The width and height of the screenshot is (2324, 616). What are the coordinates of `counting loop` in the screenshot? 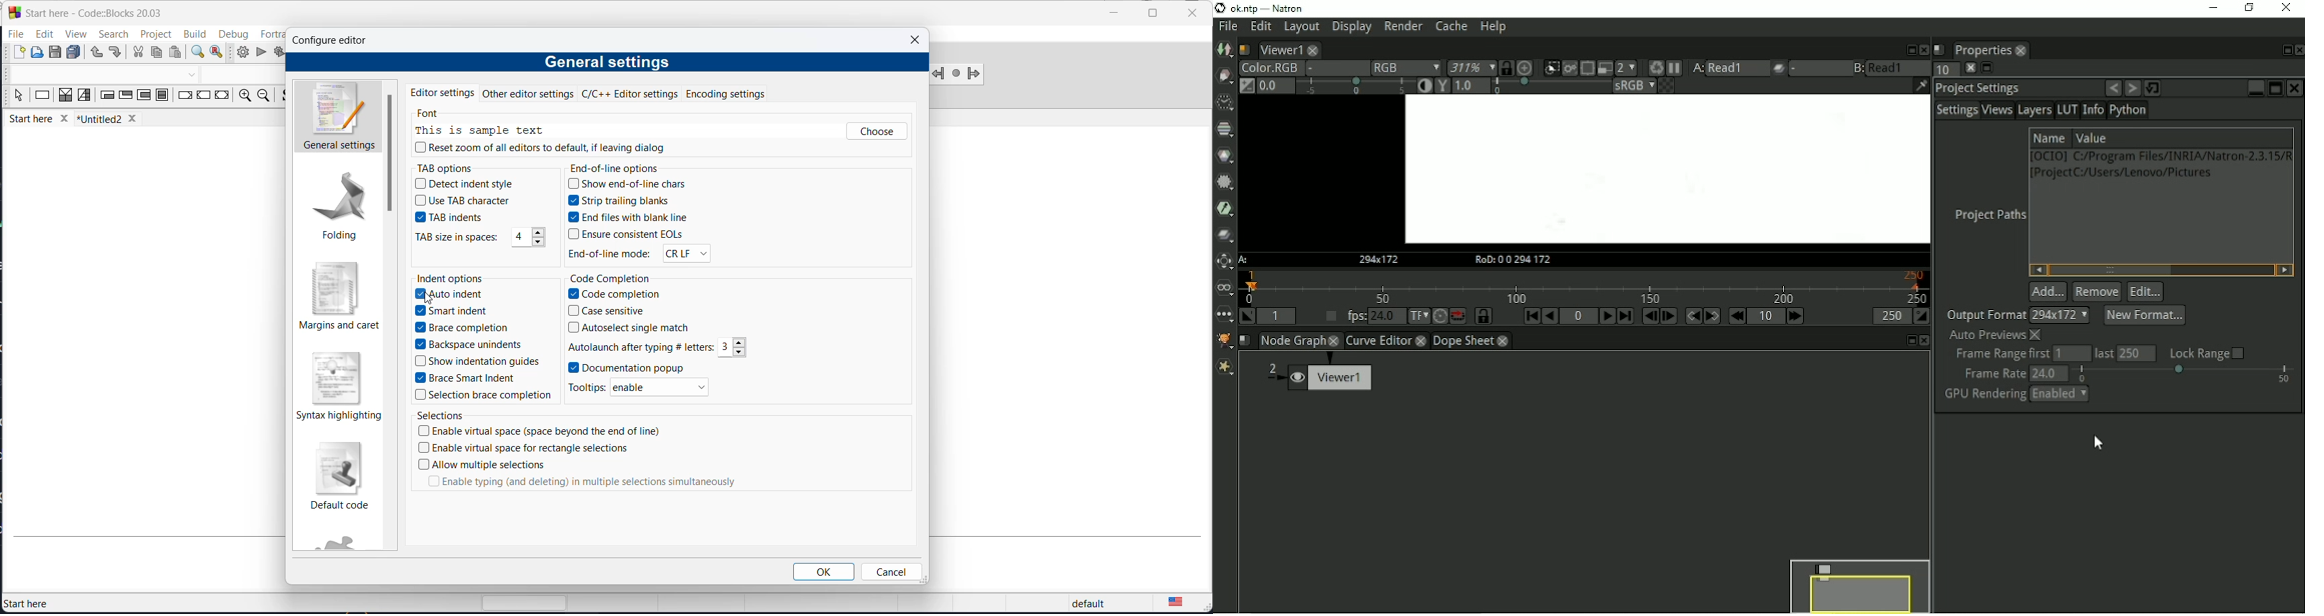 It's located at (143, 97).